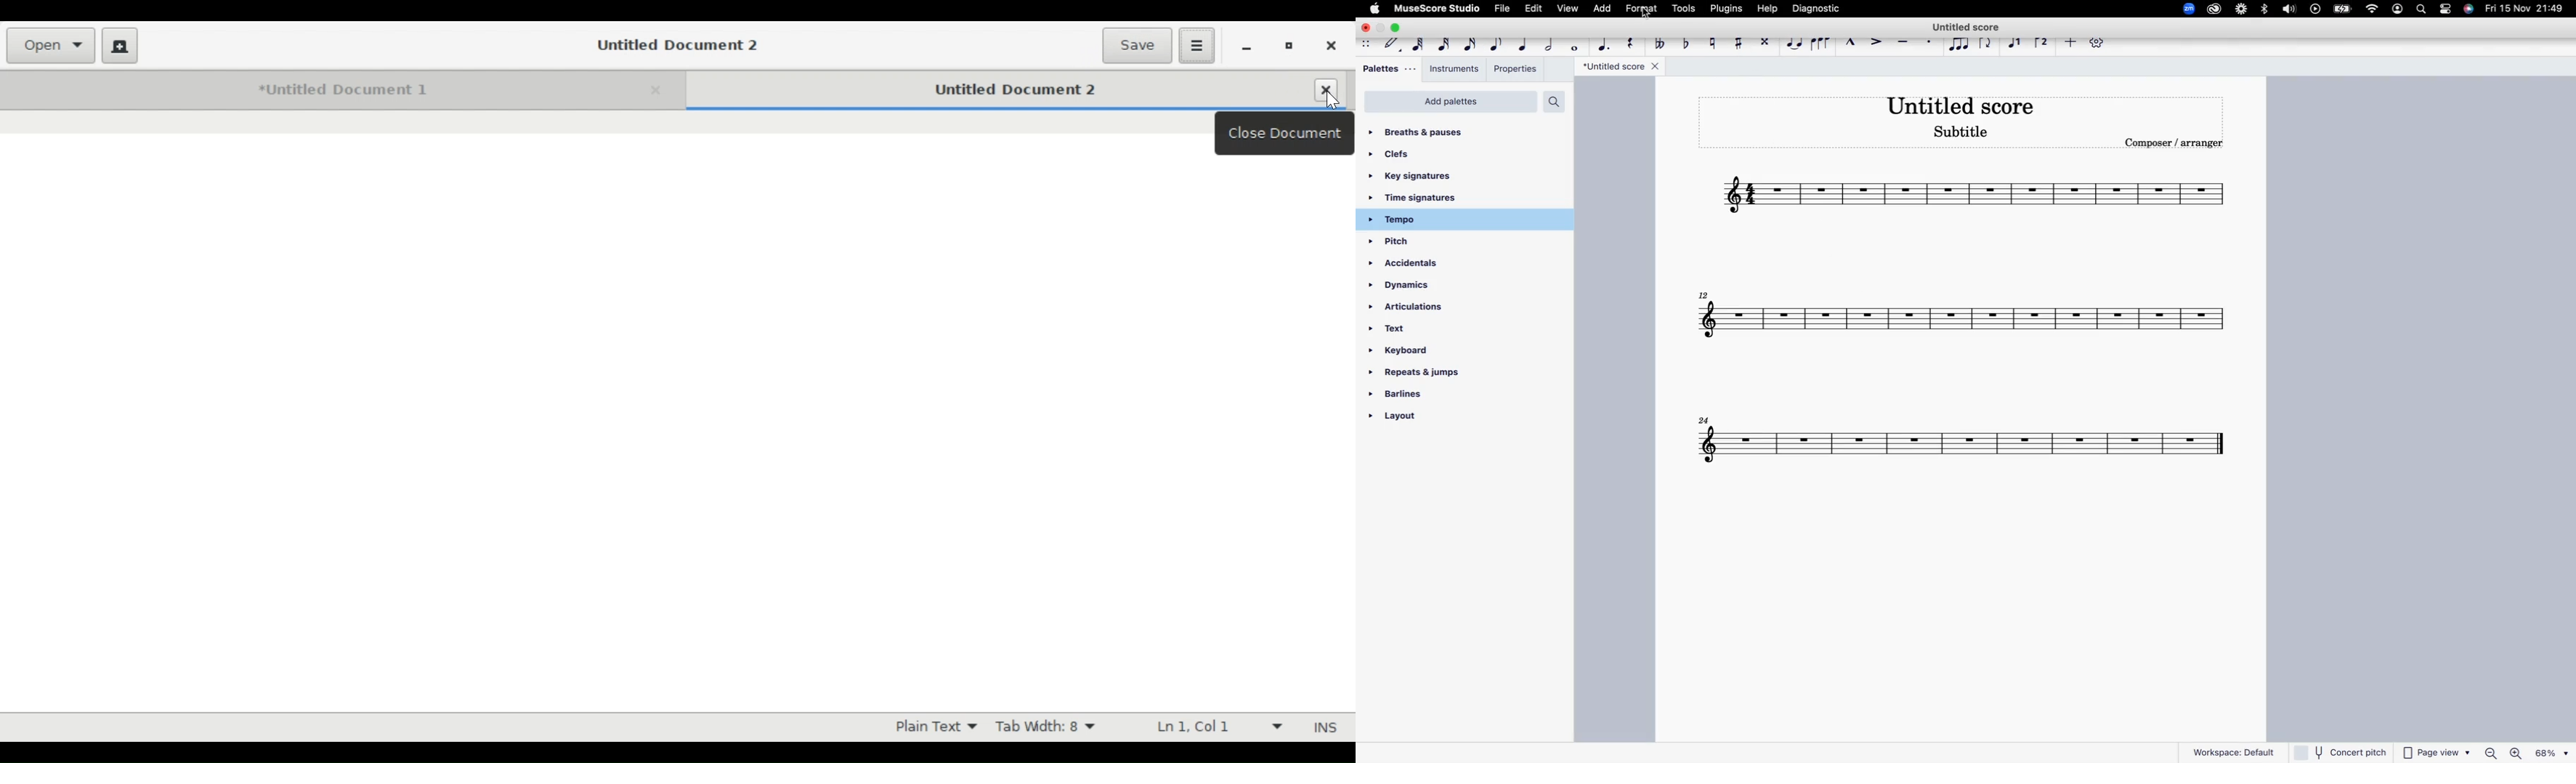  What do you see at coordinates (1419, 43) in the screenshot?
I see `64th note` at bounding box center [1419, 43].